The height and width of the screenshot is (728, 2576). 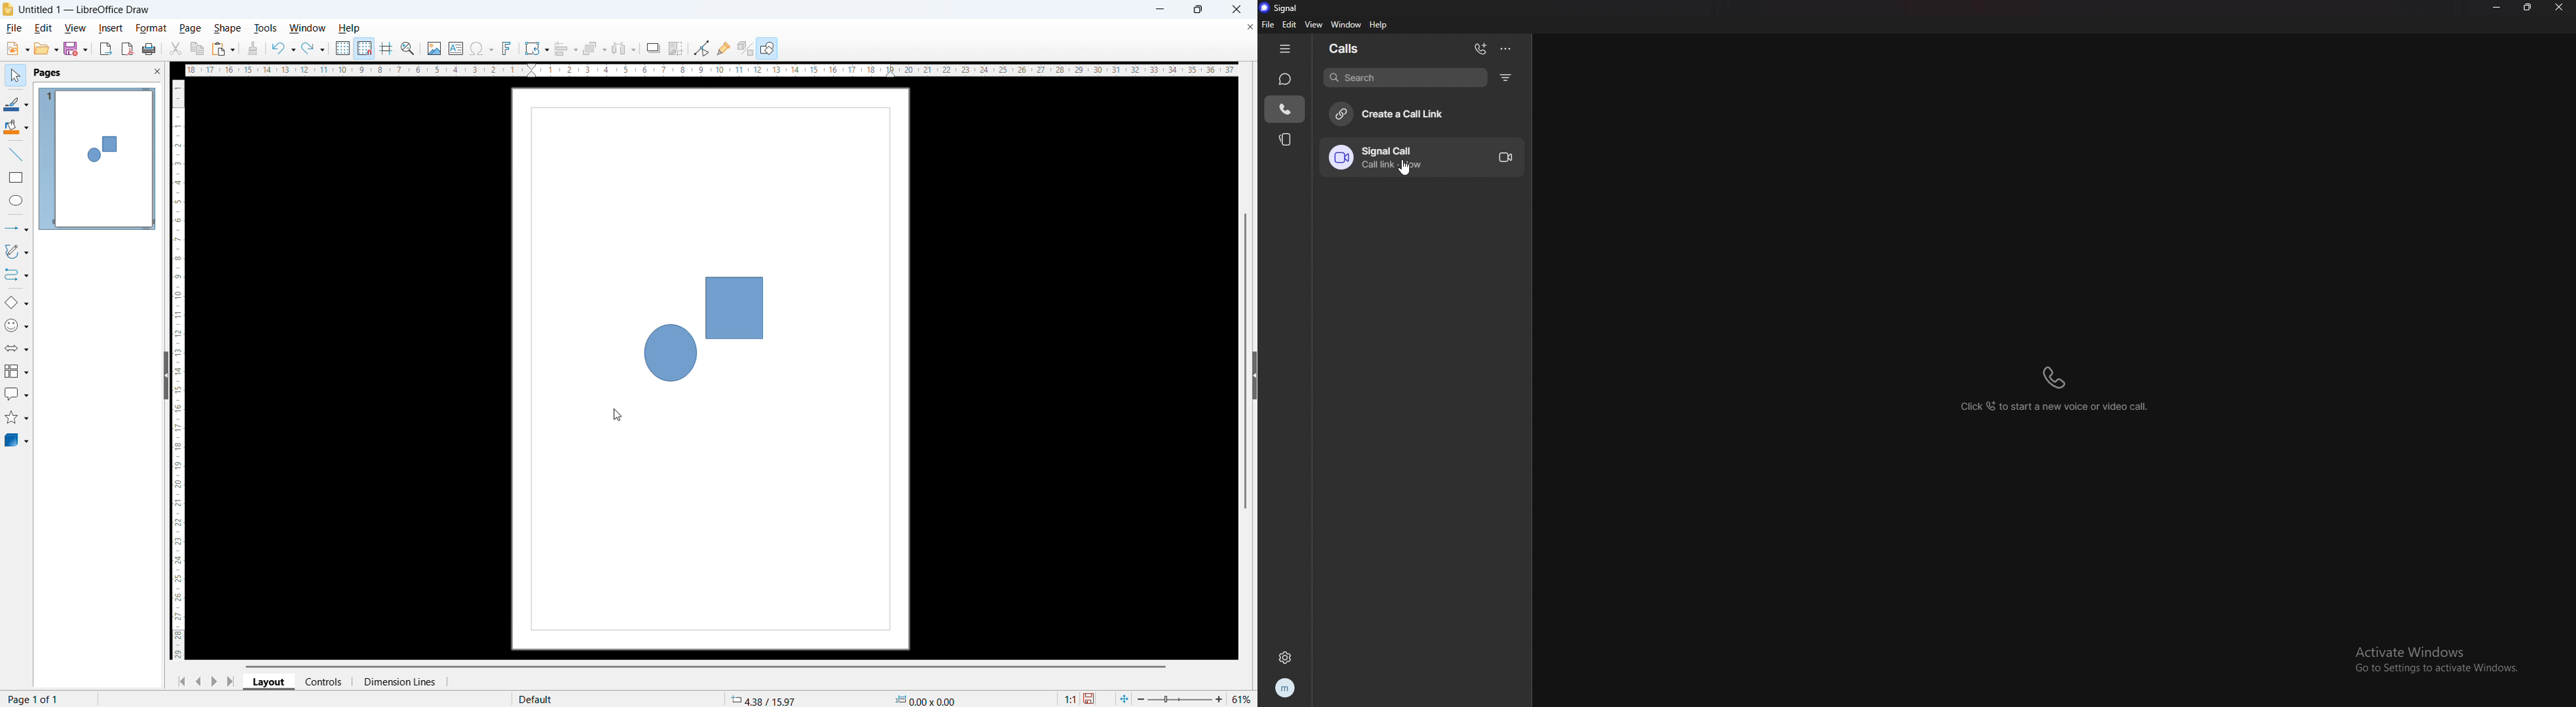 I want to click on pages, so click(x=48, y=72).